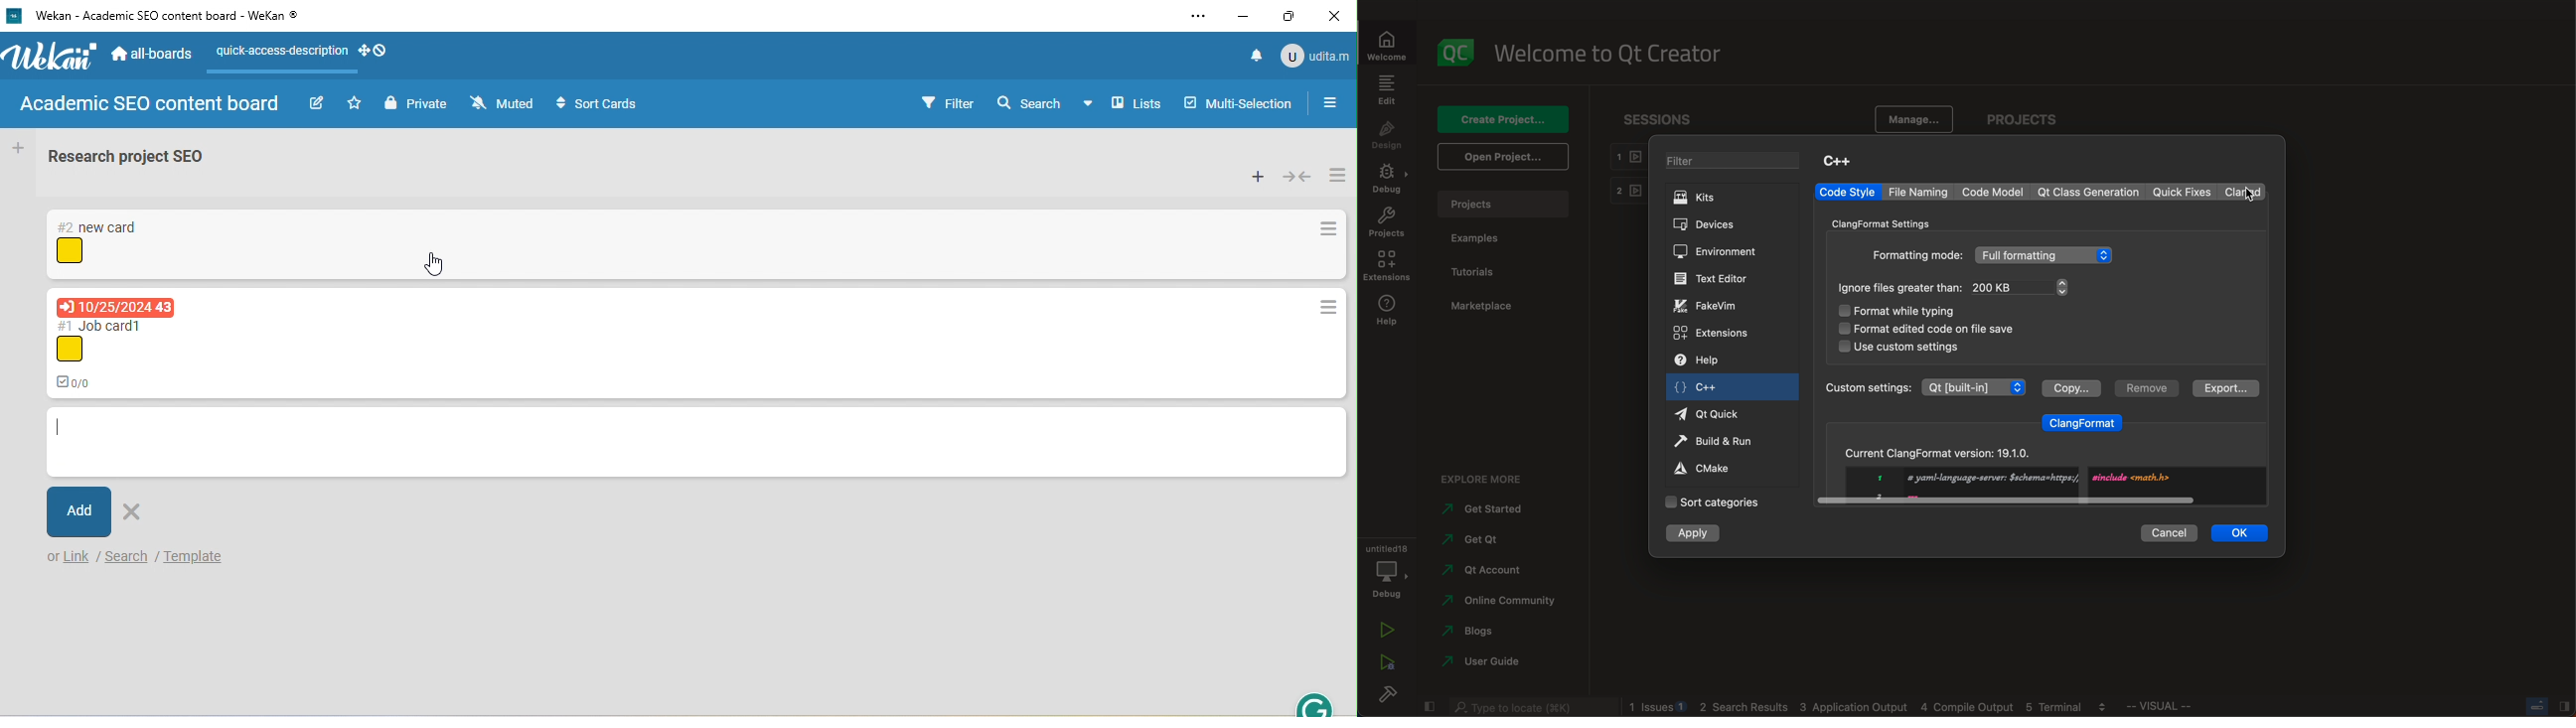 This screenshot has height=728, width=2576. What do you see at coordinates (1885, 223) in the screenshot?
I see `clang forMAT` at bounding box center [1885, 223].